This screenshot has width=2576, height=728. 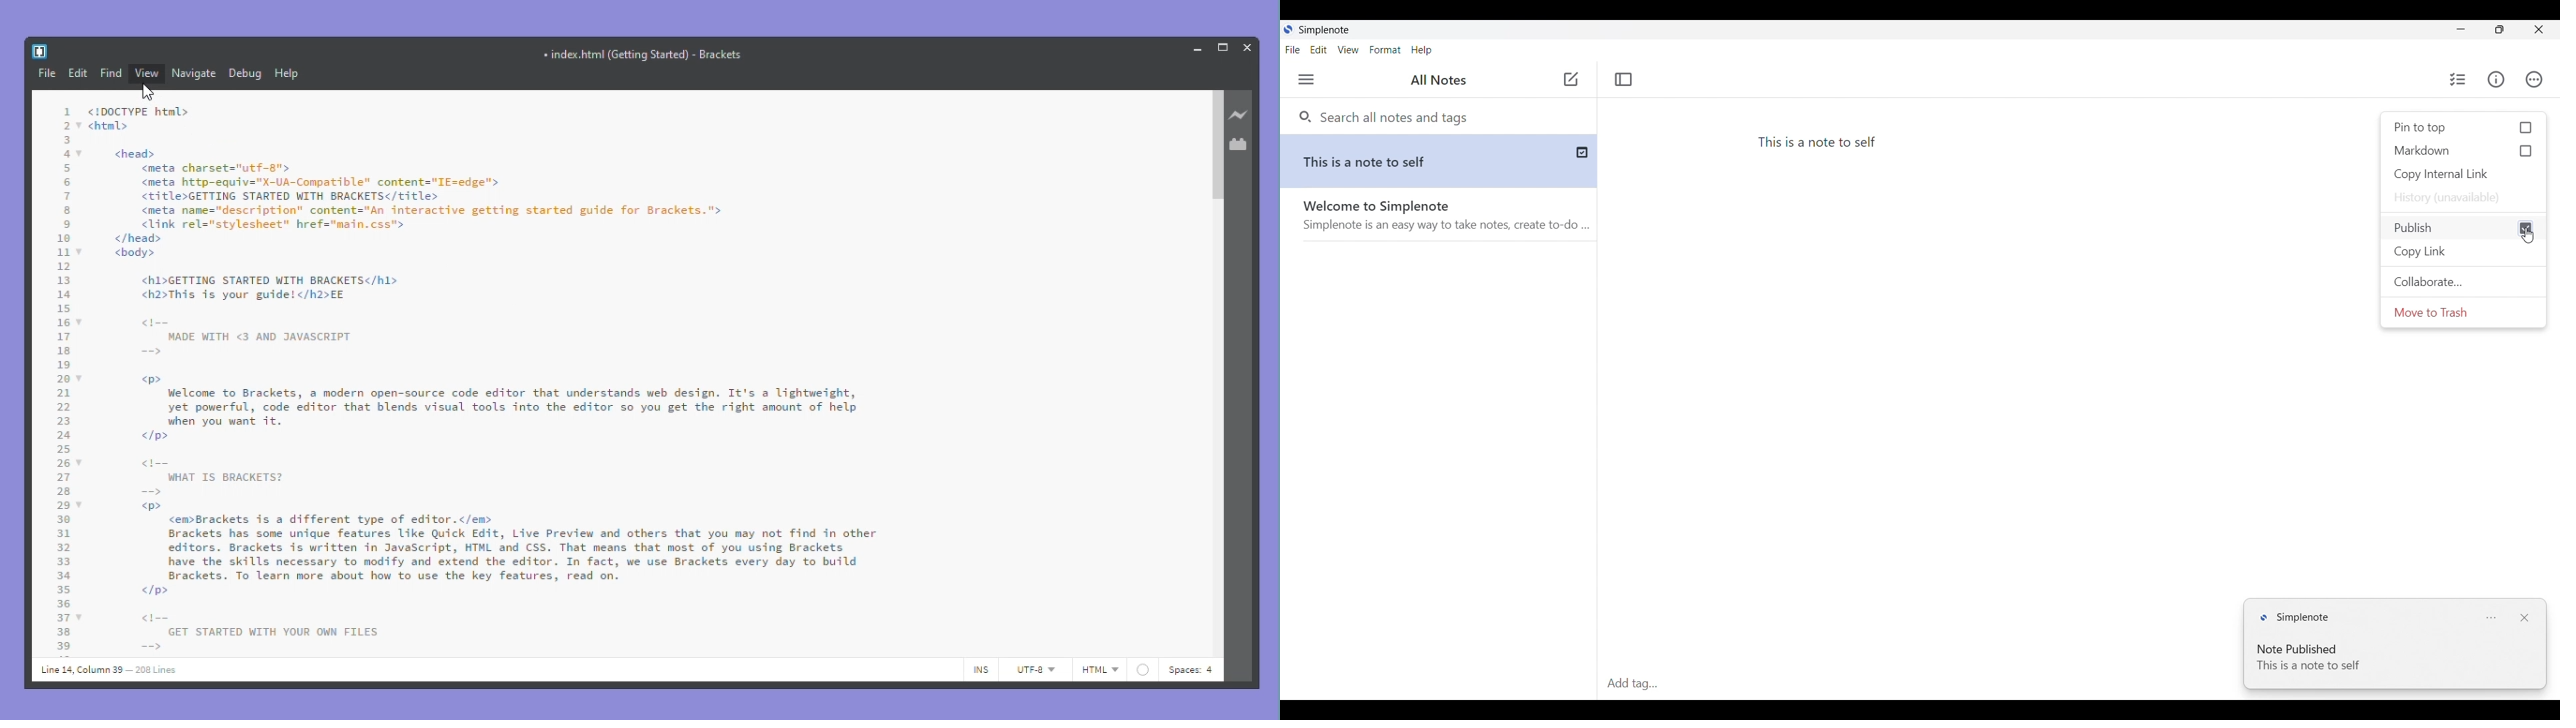 What do you see at coordinates (63, 646) in the screenshot?
I see `39` at bounding box center [63, 646].